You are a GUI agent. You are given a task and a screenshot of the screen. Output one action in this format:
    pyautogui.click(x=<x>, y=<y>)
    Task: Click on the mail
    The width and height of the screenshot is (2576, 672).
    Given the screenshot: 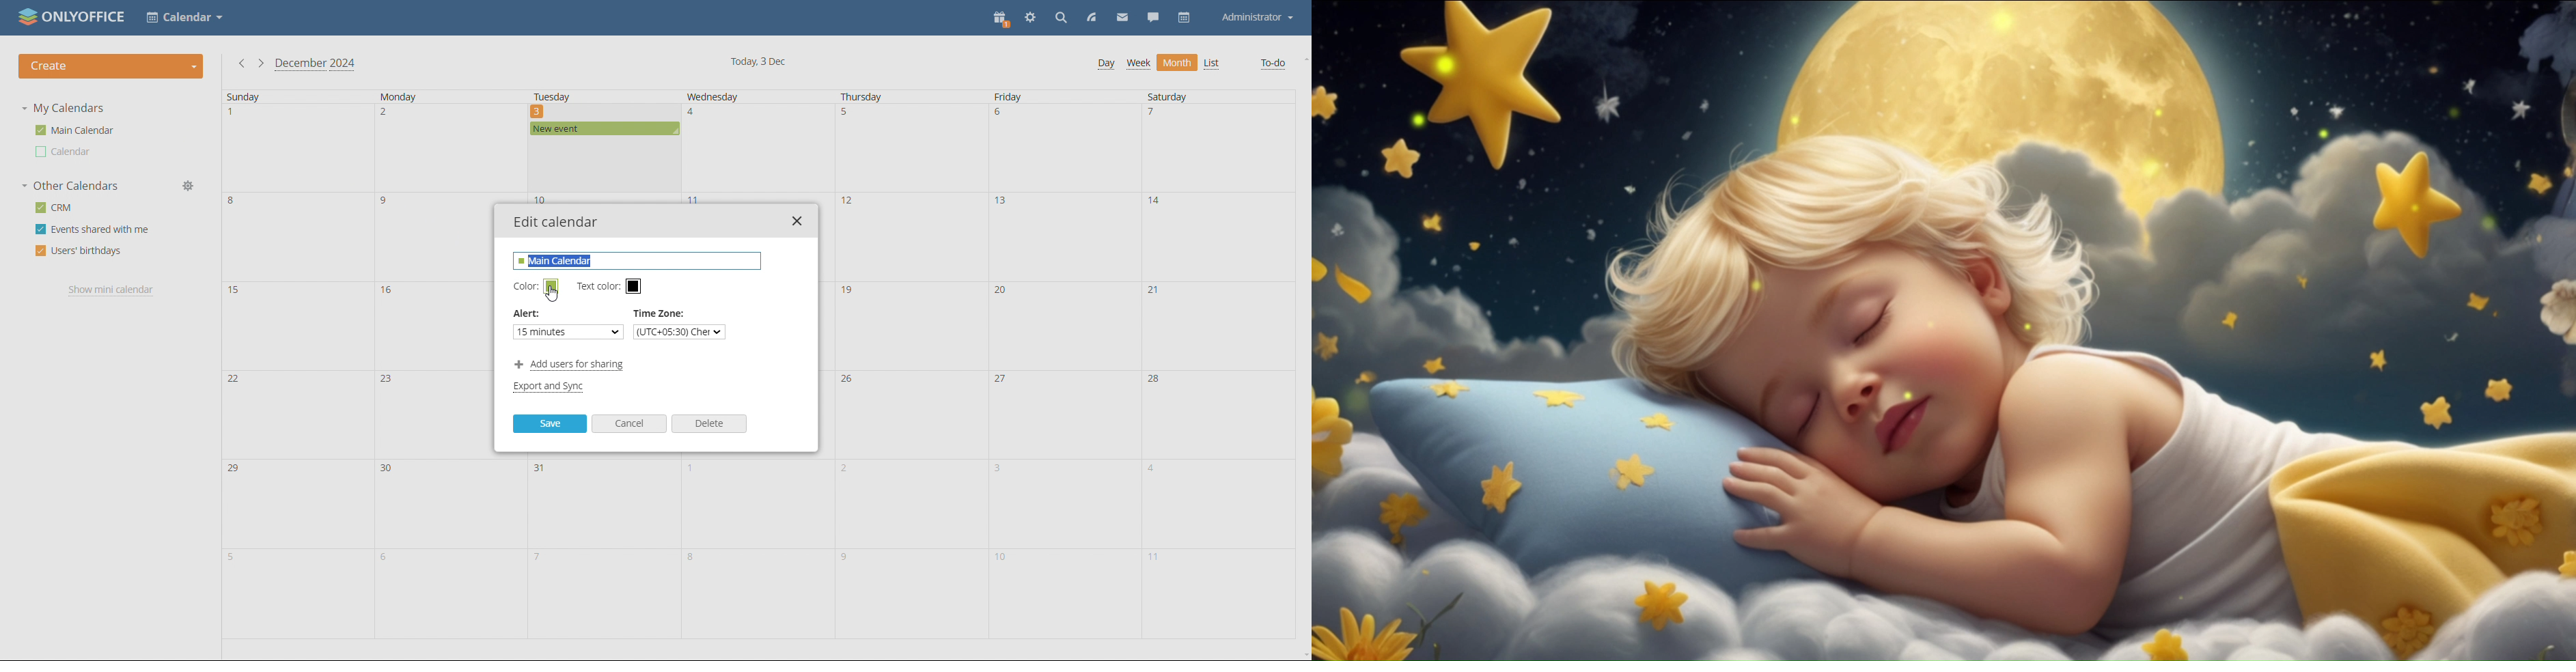 What is the action you would take?
    pyautogui.click(x=1122, y=18)
    